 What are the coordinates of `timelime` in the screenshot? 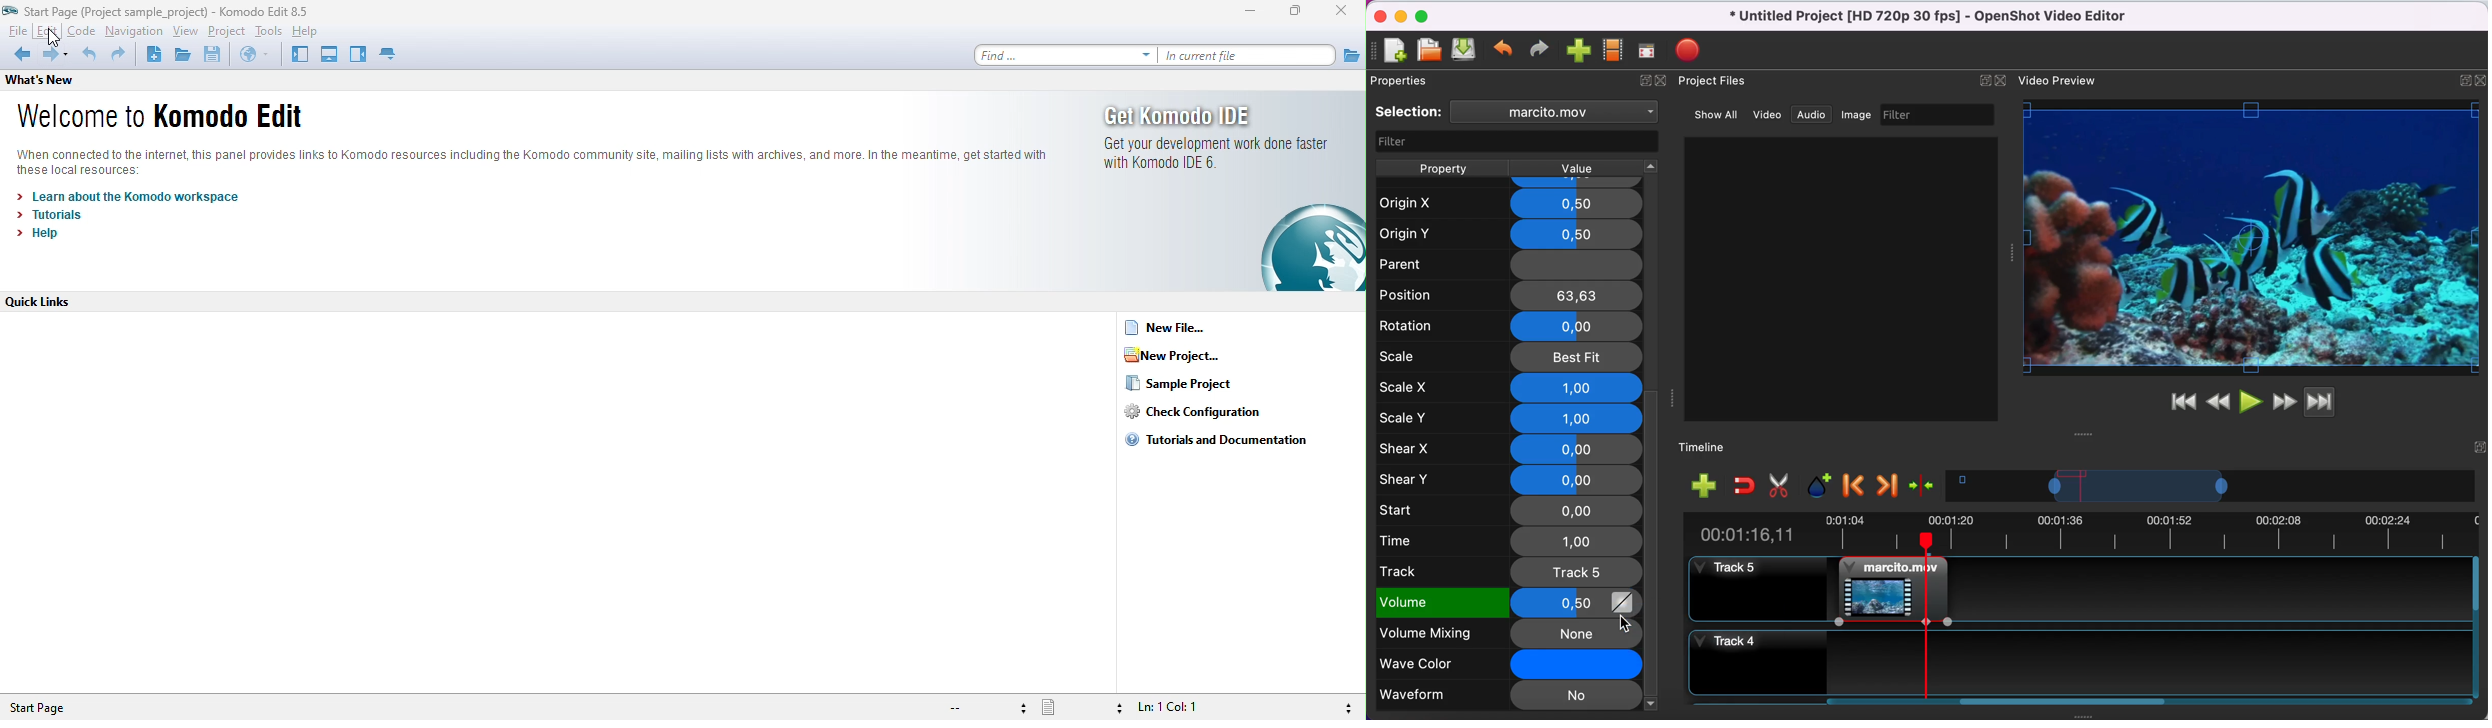 It's located at (1711, 447).